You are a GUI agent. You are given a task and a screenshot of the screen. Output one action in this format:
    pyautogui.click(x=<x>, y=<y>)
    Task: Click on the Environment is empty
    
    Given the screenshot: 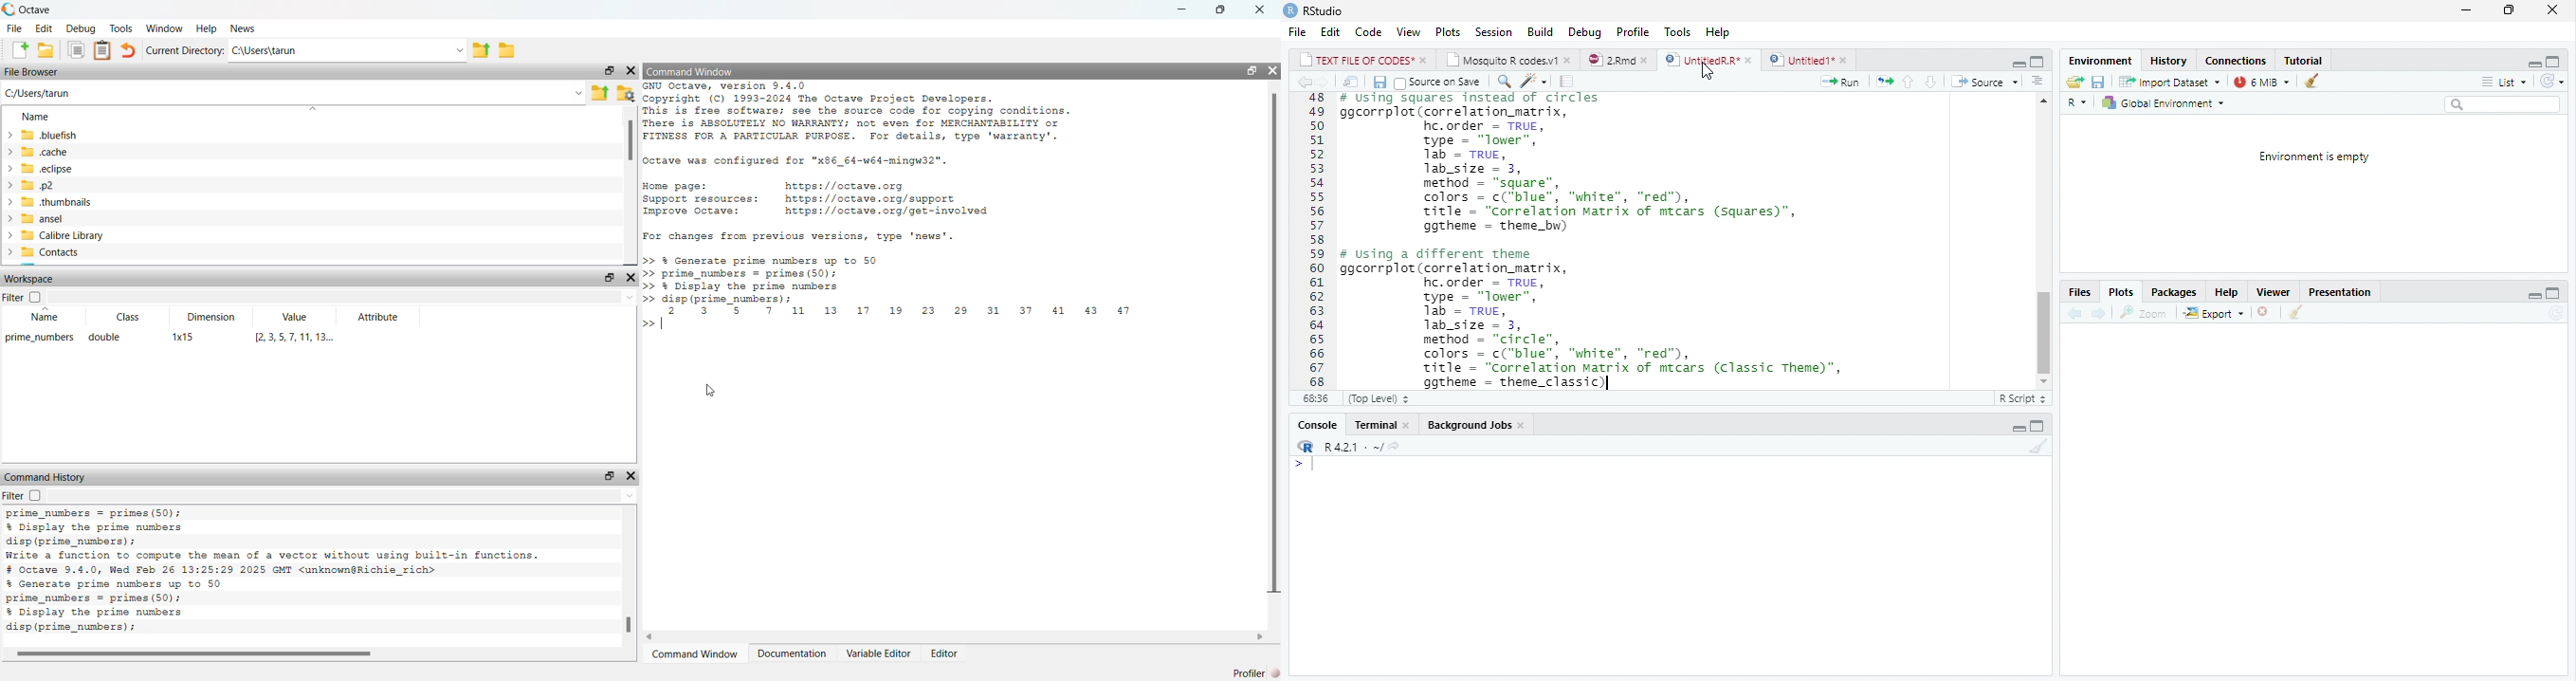 What is the action you would take?
    pyautogui.click(x=2313, y=157)
    